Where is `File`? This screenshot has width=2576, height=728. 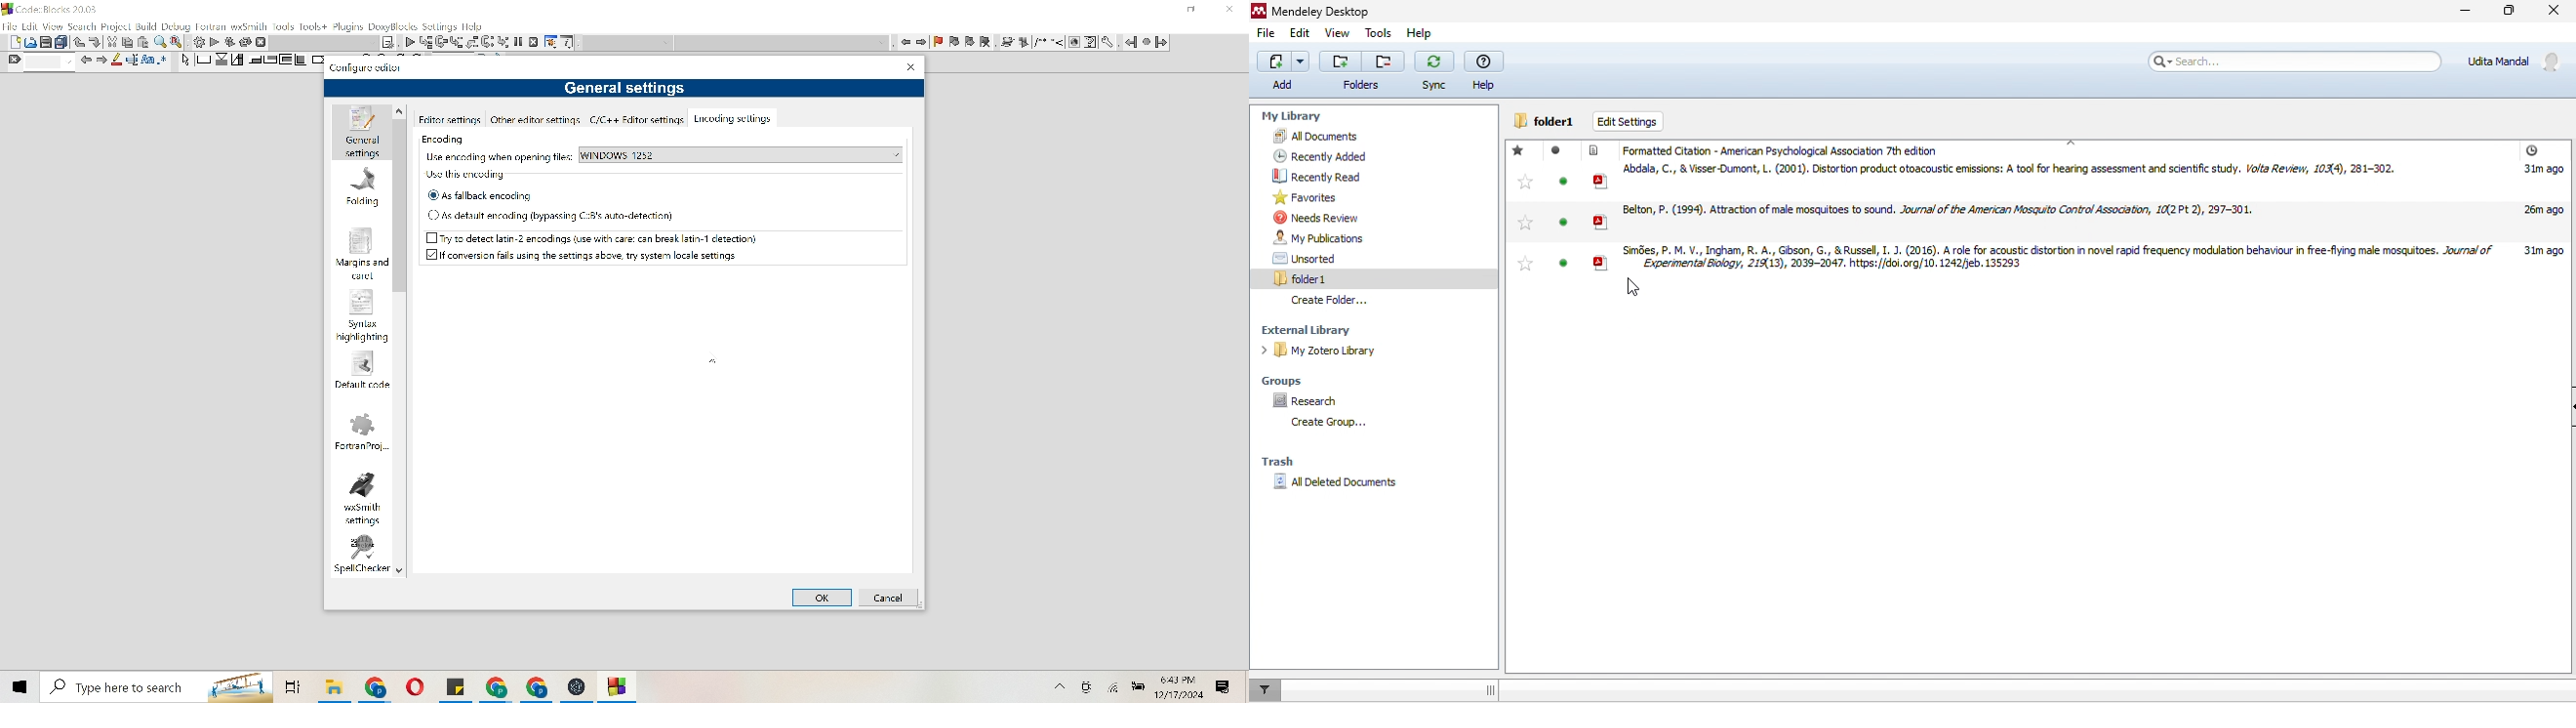 File is located at coordinates (334, 686).